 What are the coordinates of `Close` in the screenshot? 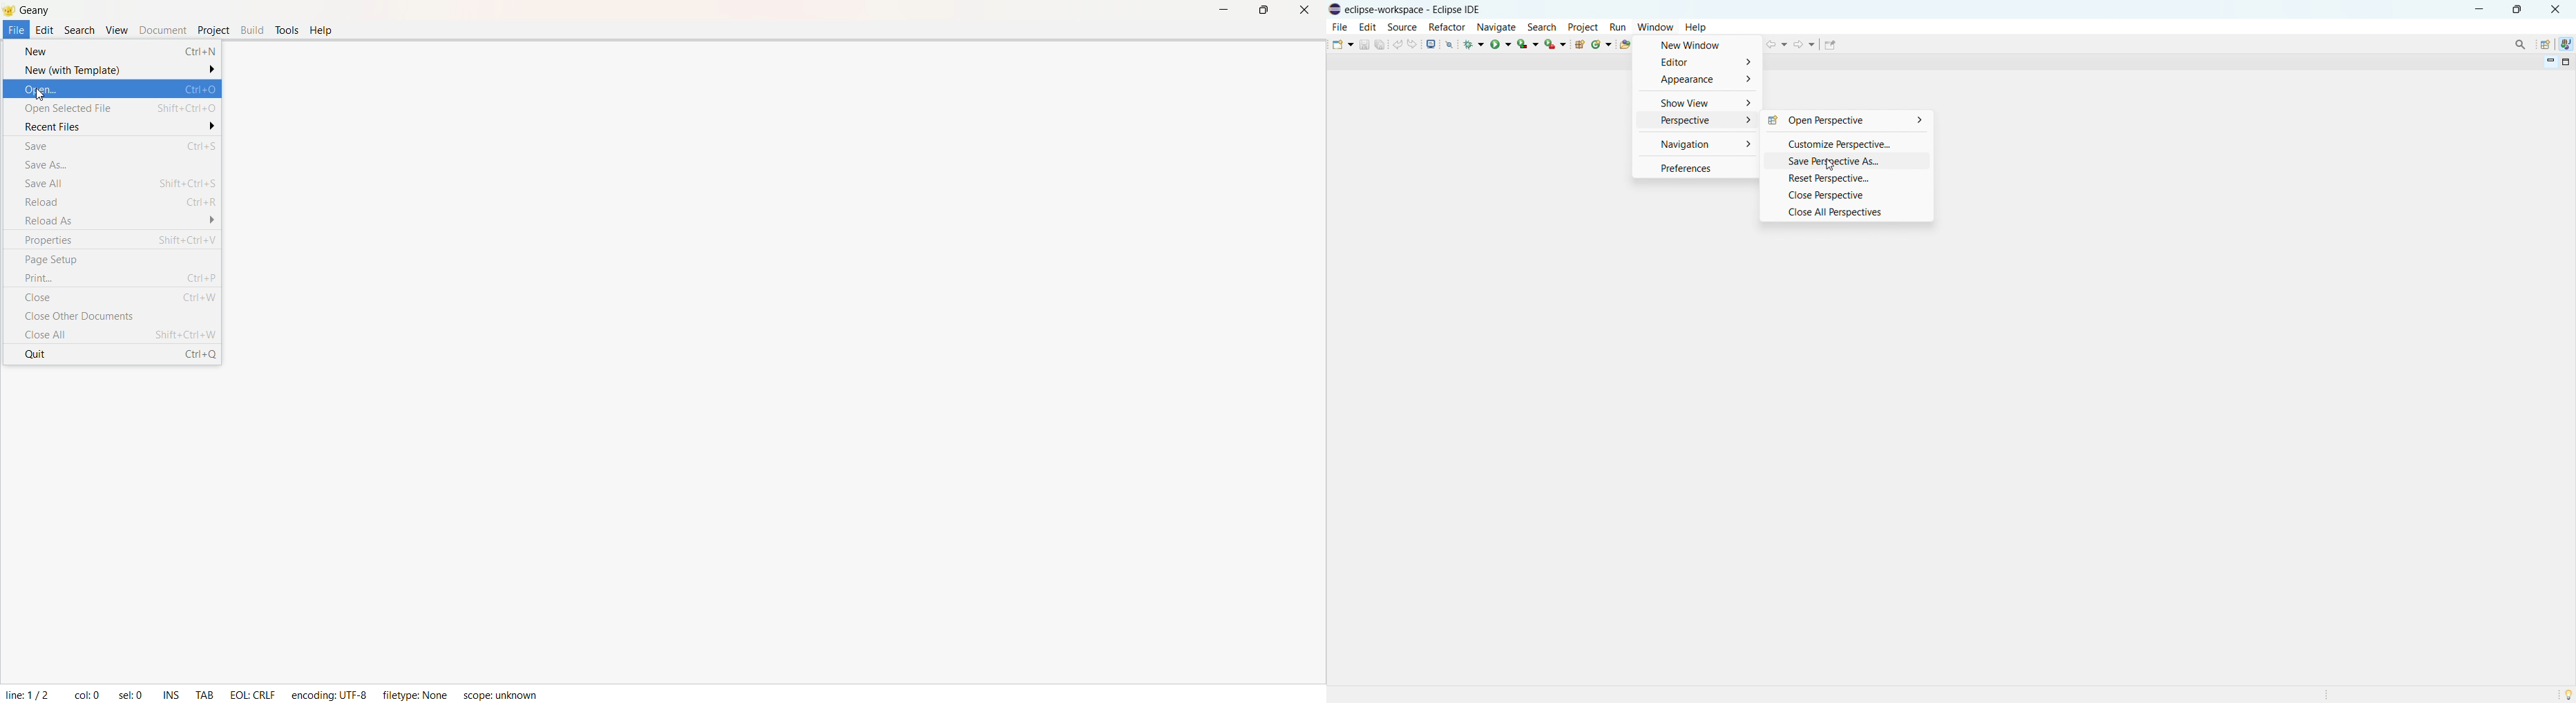 It's located at (1303, 13).